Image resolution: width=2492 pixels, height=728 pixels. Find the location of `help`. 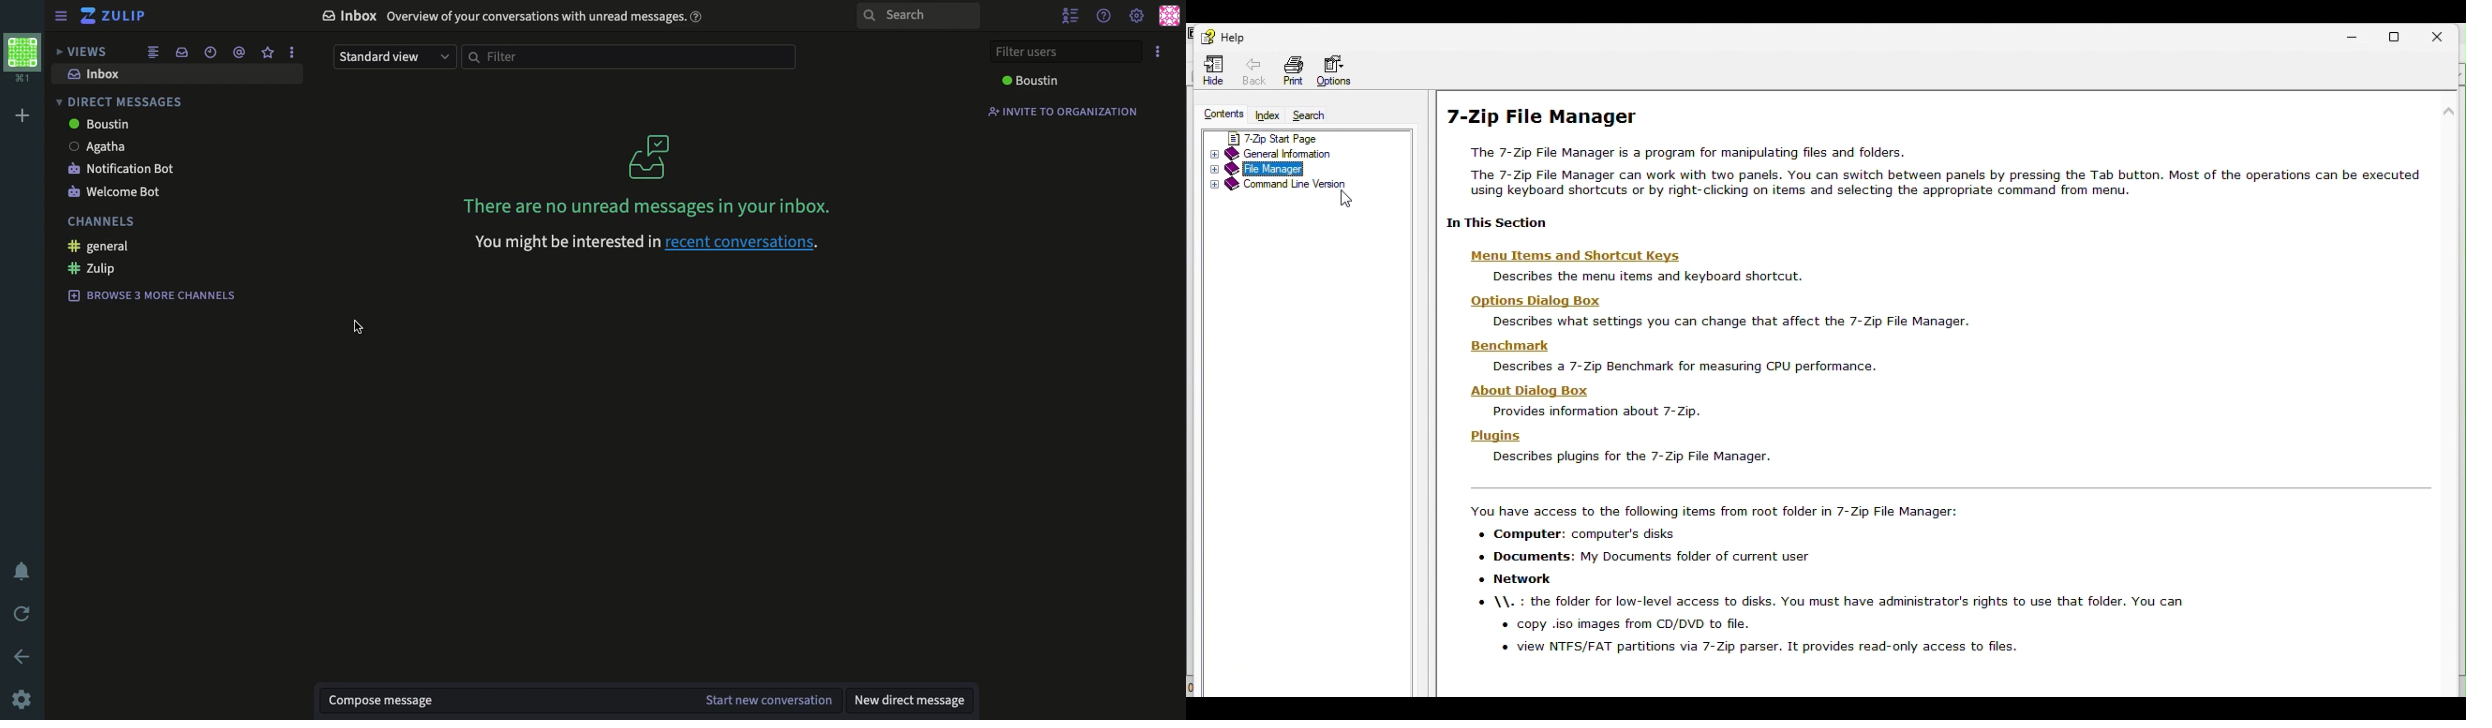

help is located at coordinates (1104, 16).